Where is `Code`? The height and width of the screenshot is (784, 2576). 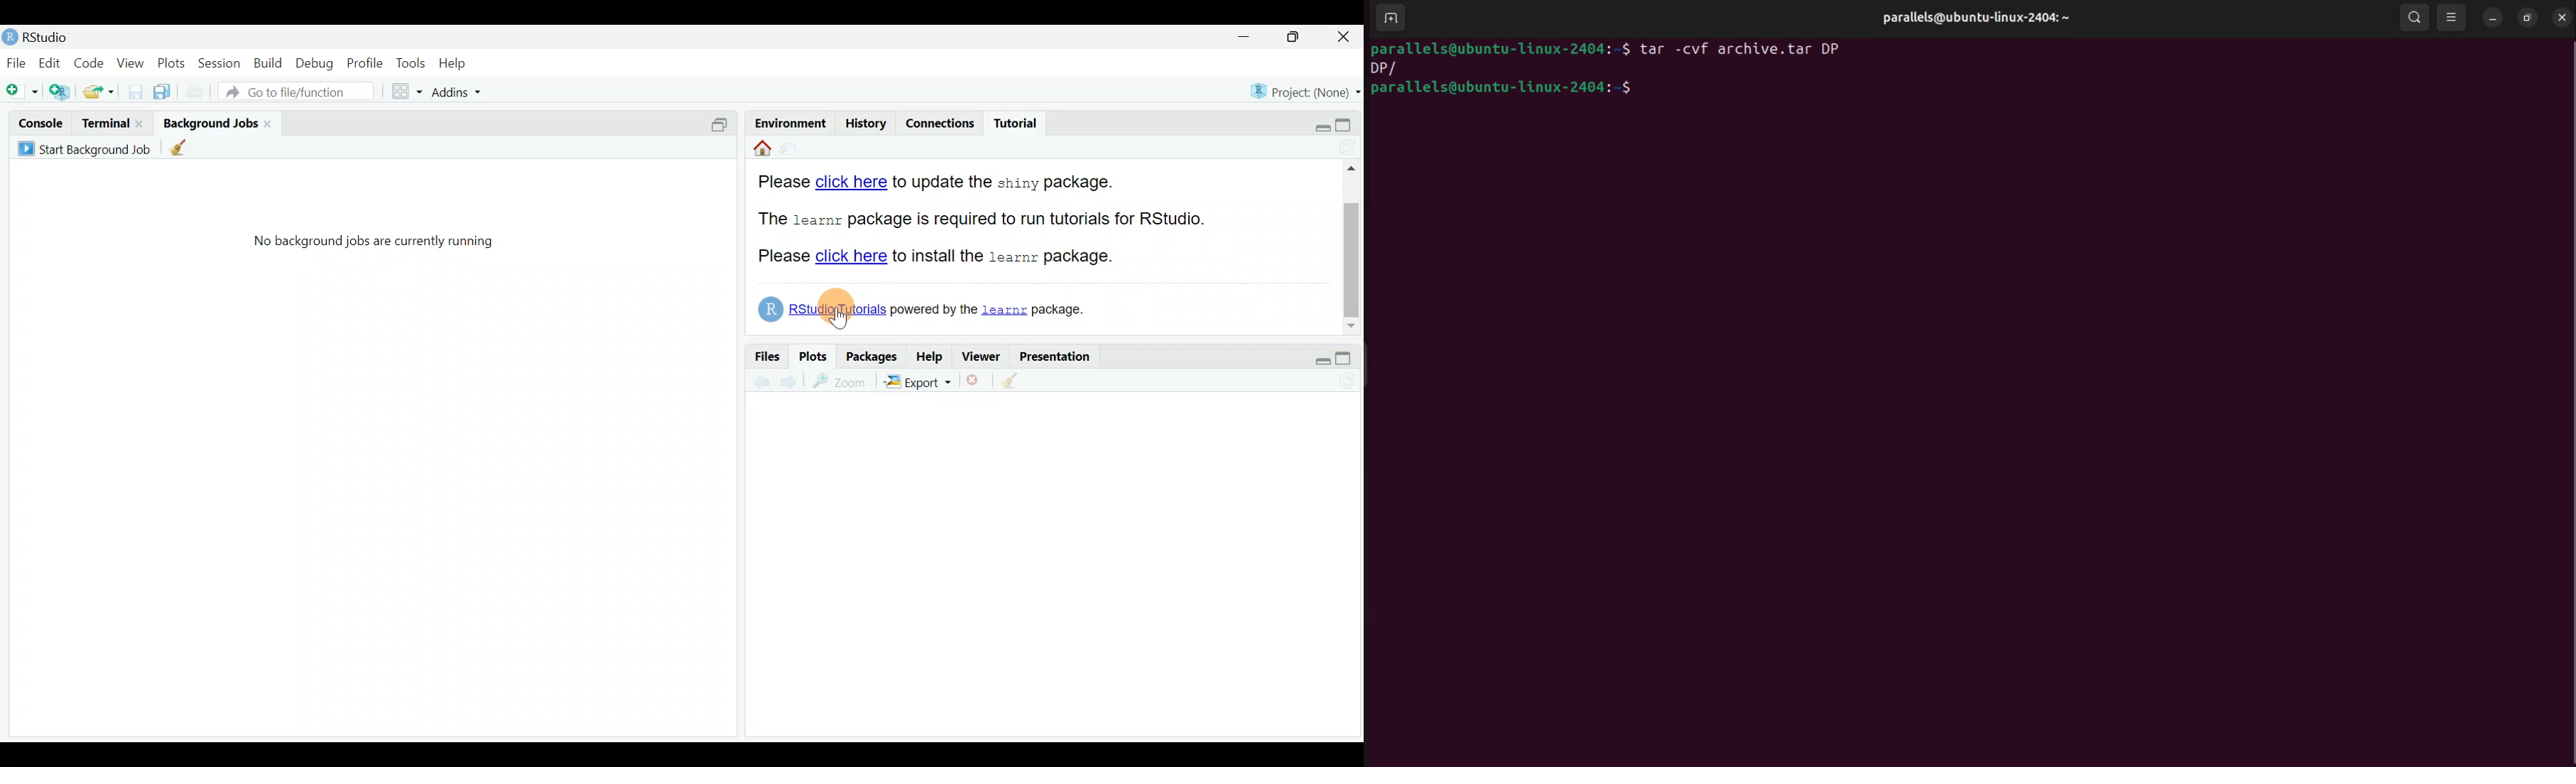 Code is located at coordinates (88, 65).